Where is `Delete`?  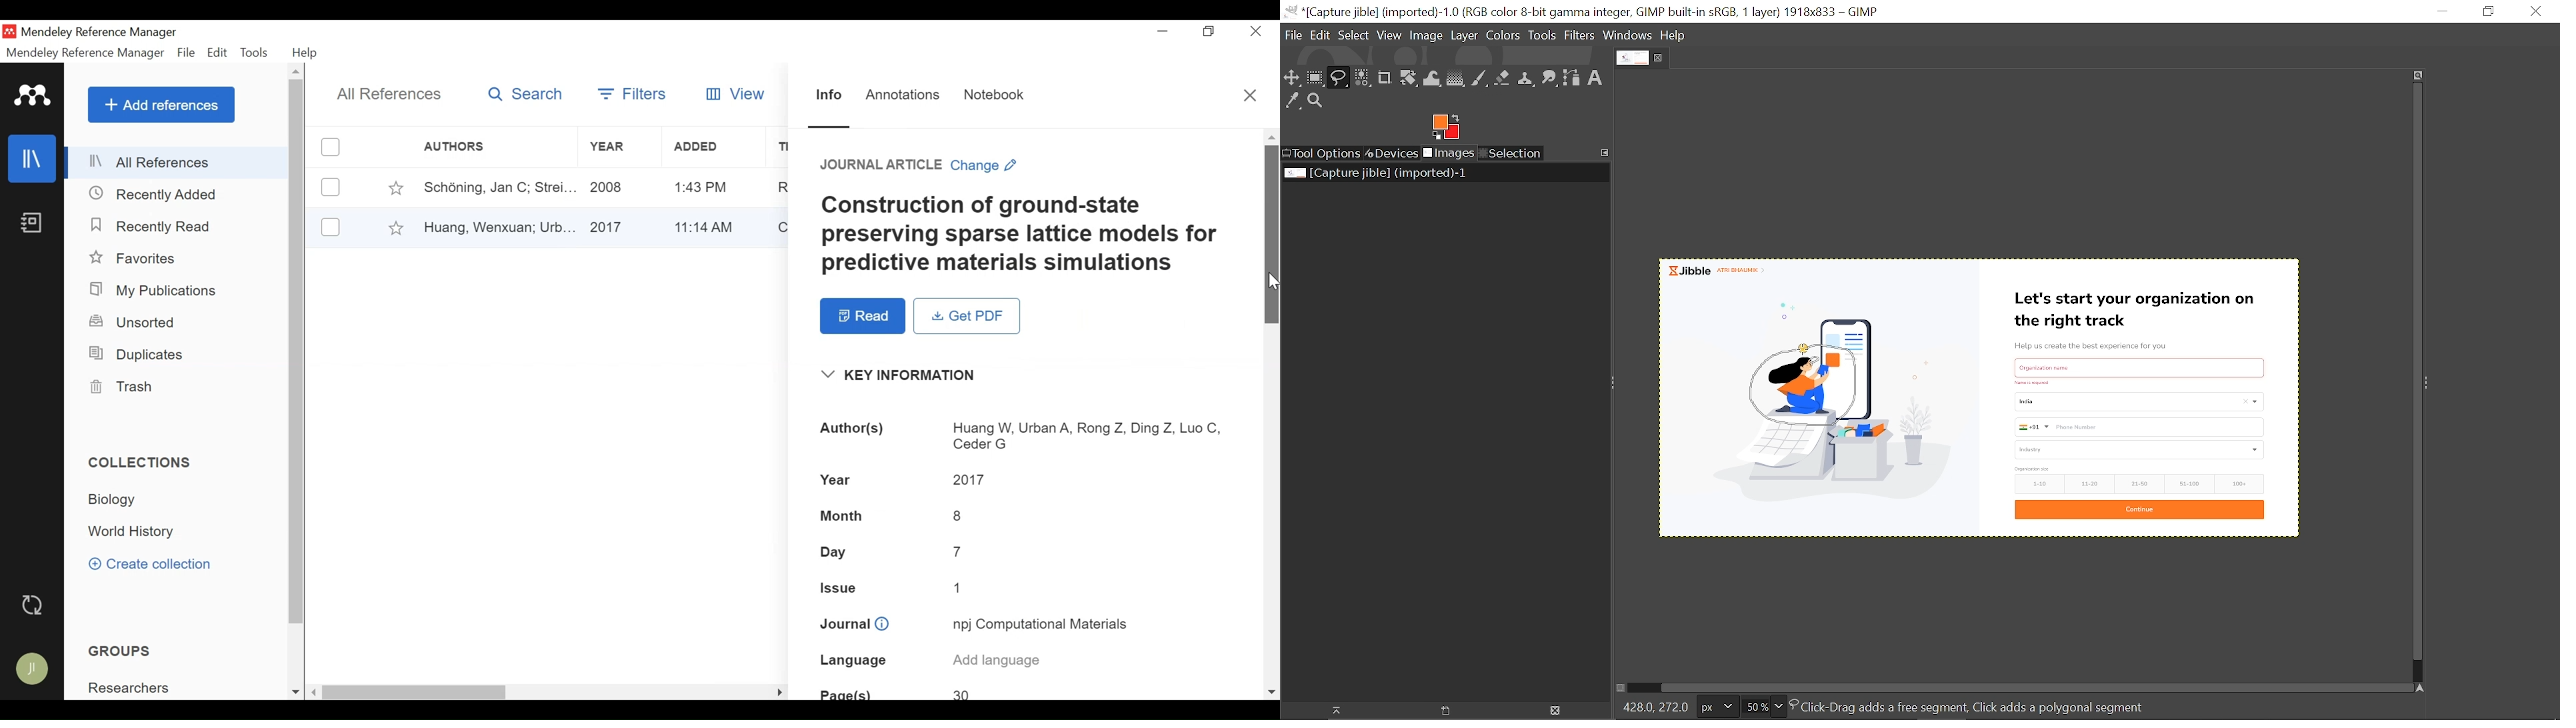 Delete is located at coordinates (1554, 711).